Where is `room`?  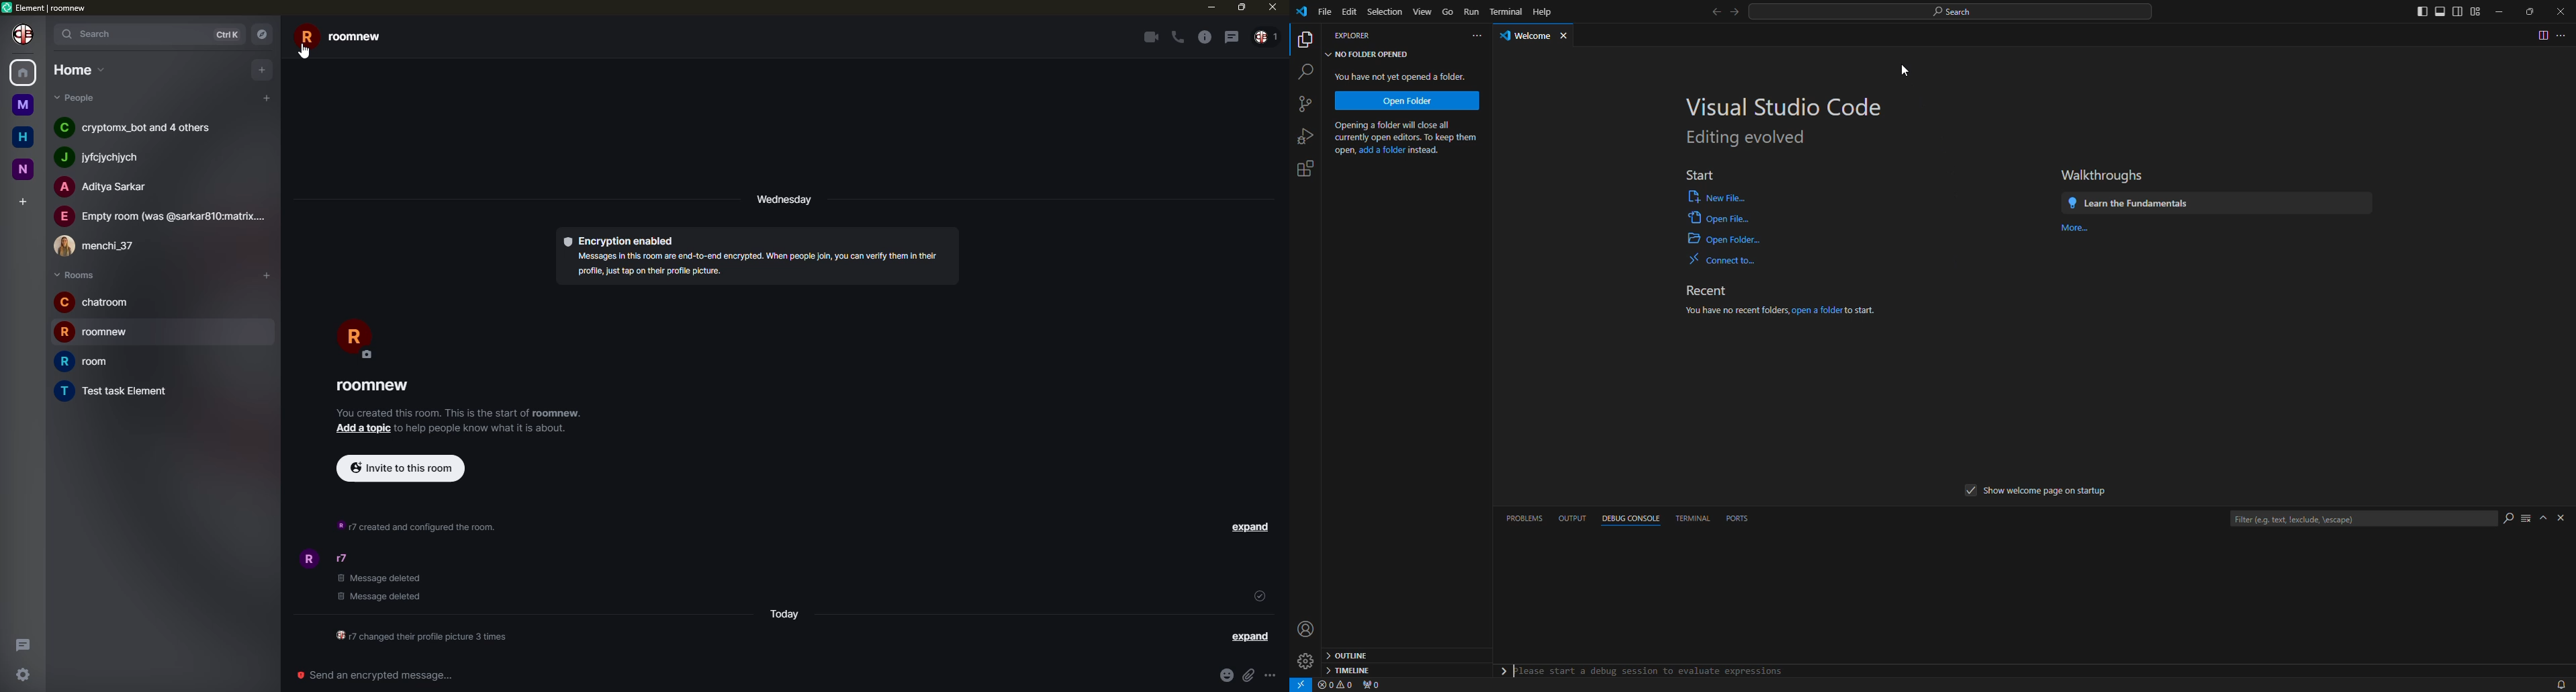
room is located at coordinates (95, 302).